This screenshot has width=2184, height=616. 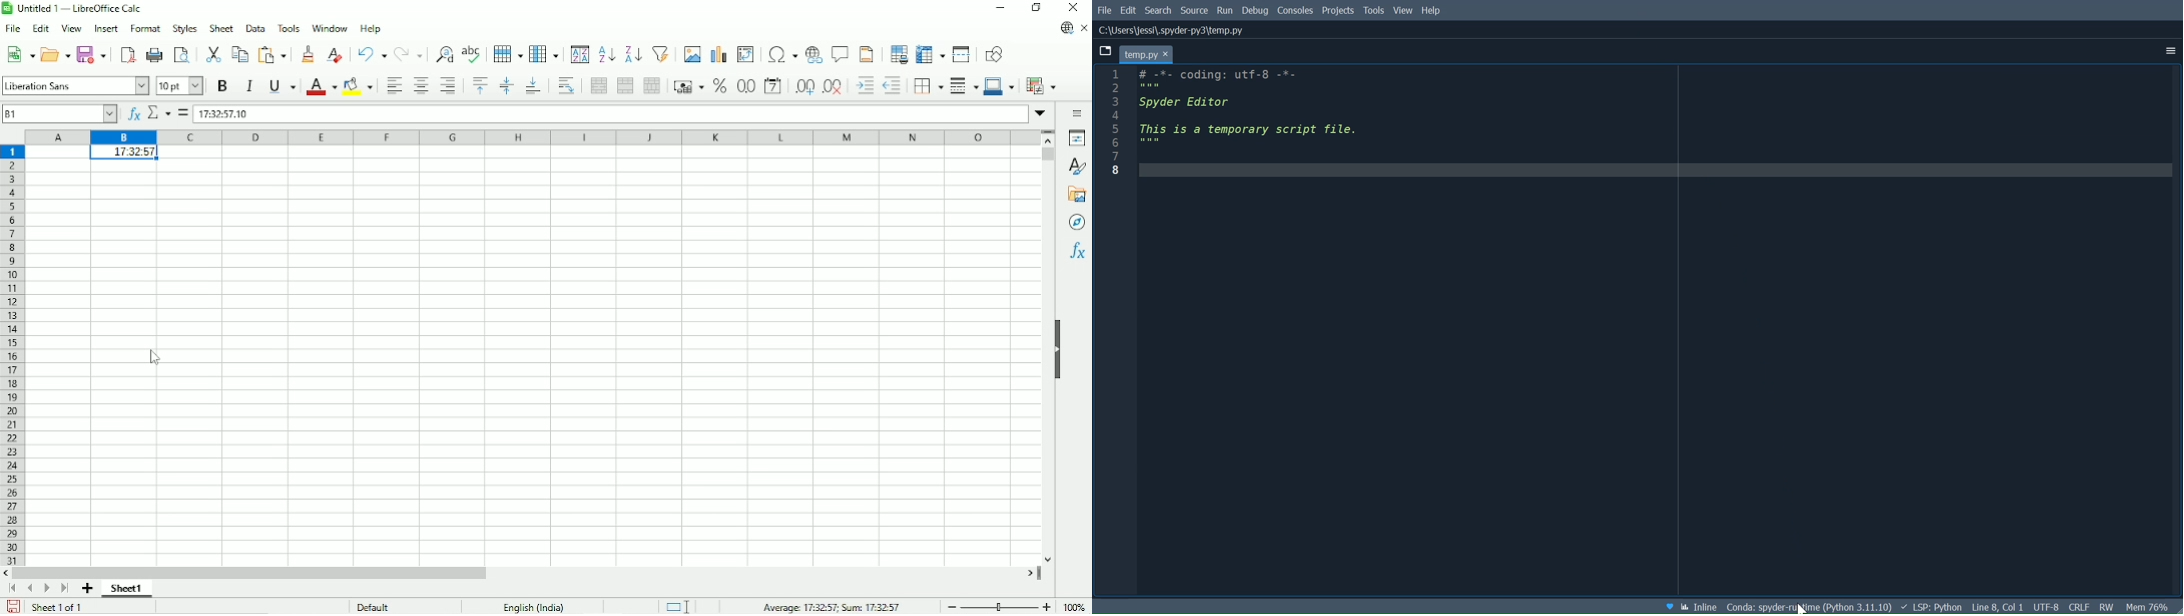 I want to click on Function wizard, so click(x=133, y=113).